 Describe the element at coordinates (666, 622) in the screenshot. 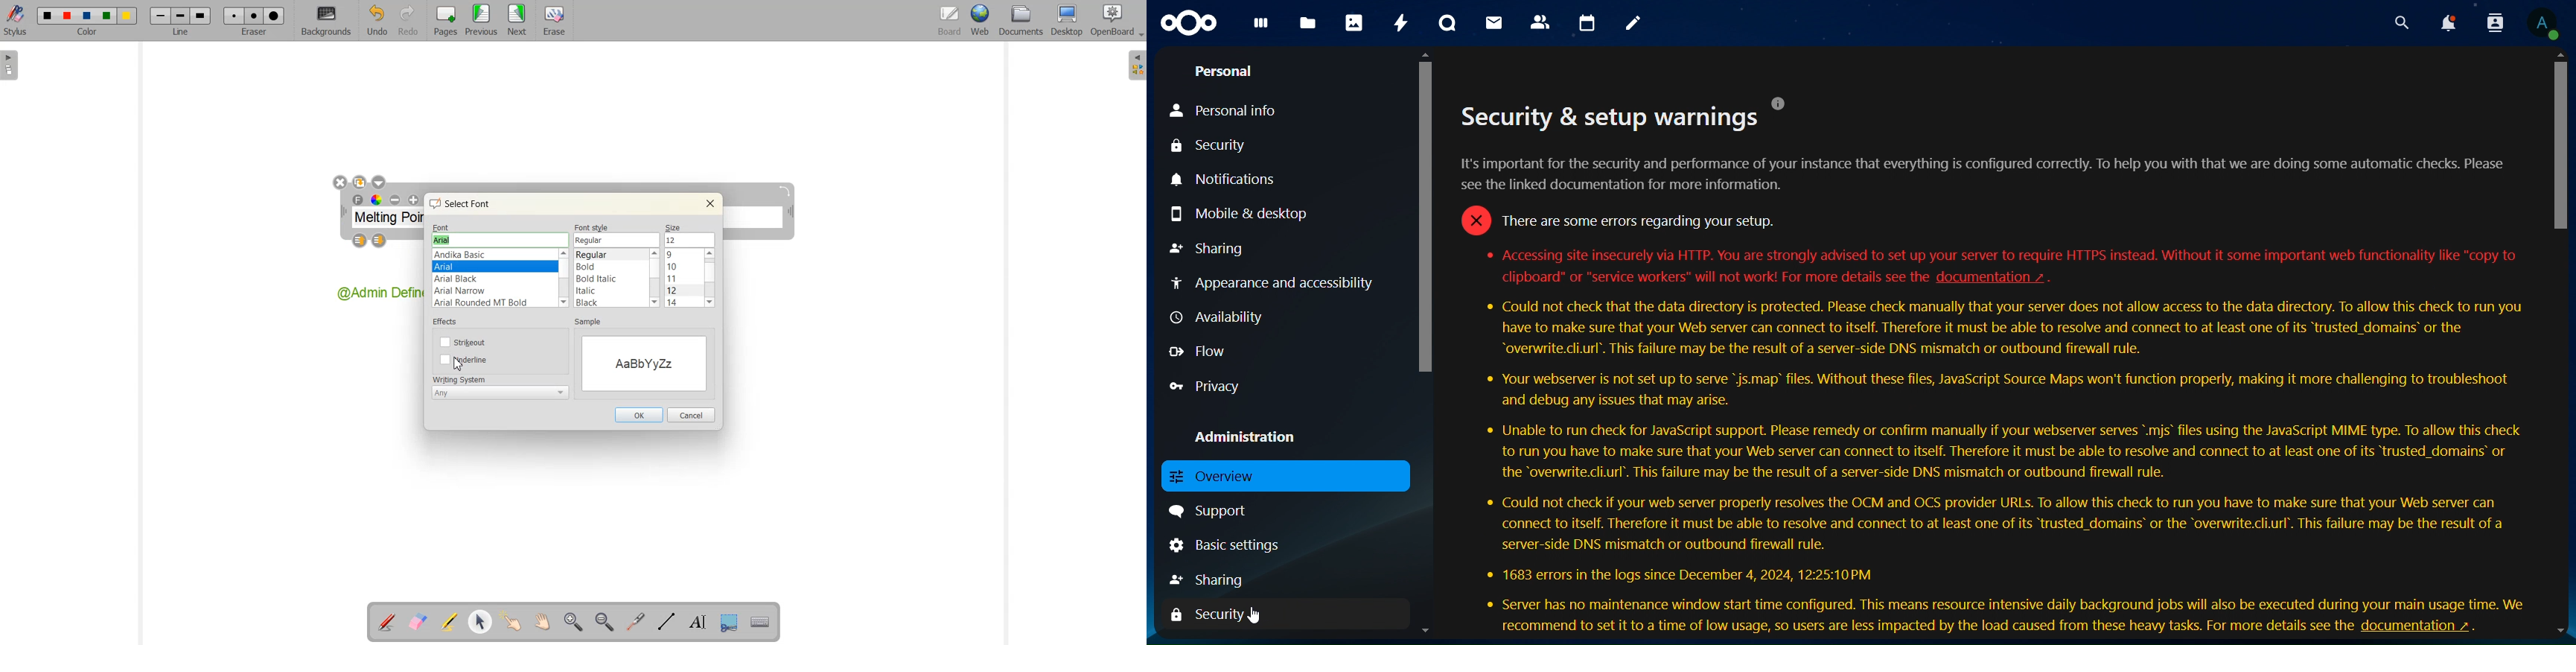

I see `Draw lines` at that location.